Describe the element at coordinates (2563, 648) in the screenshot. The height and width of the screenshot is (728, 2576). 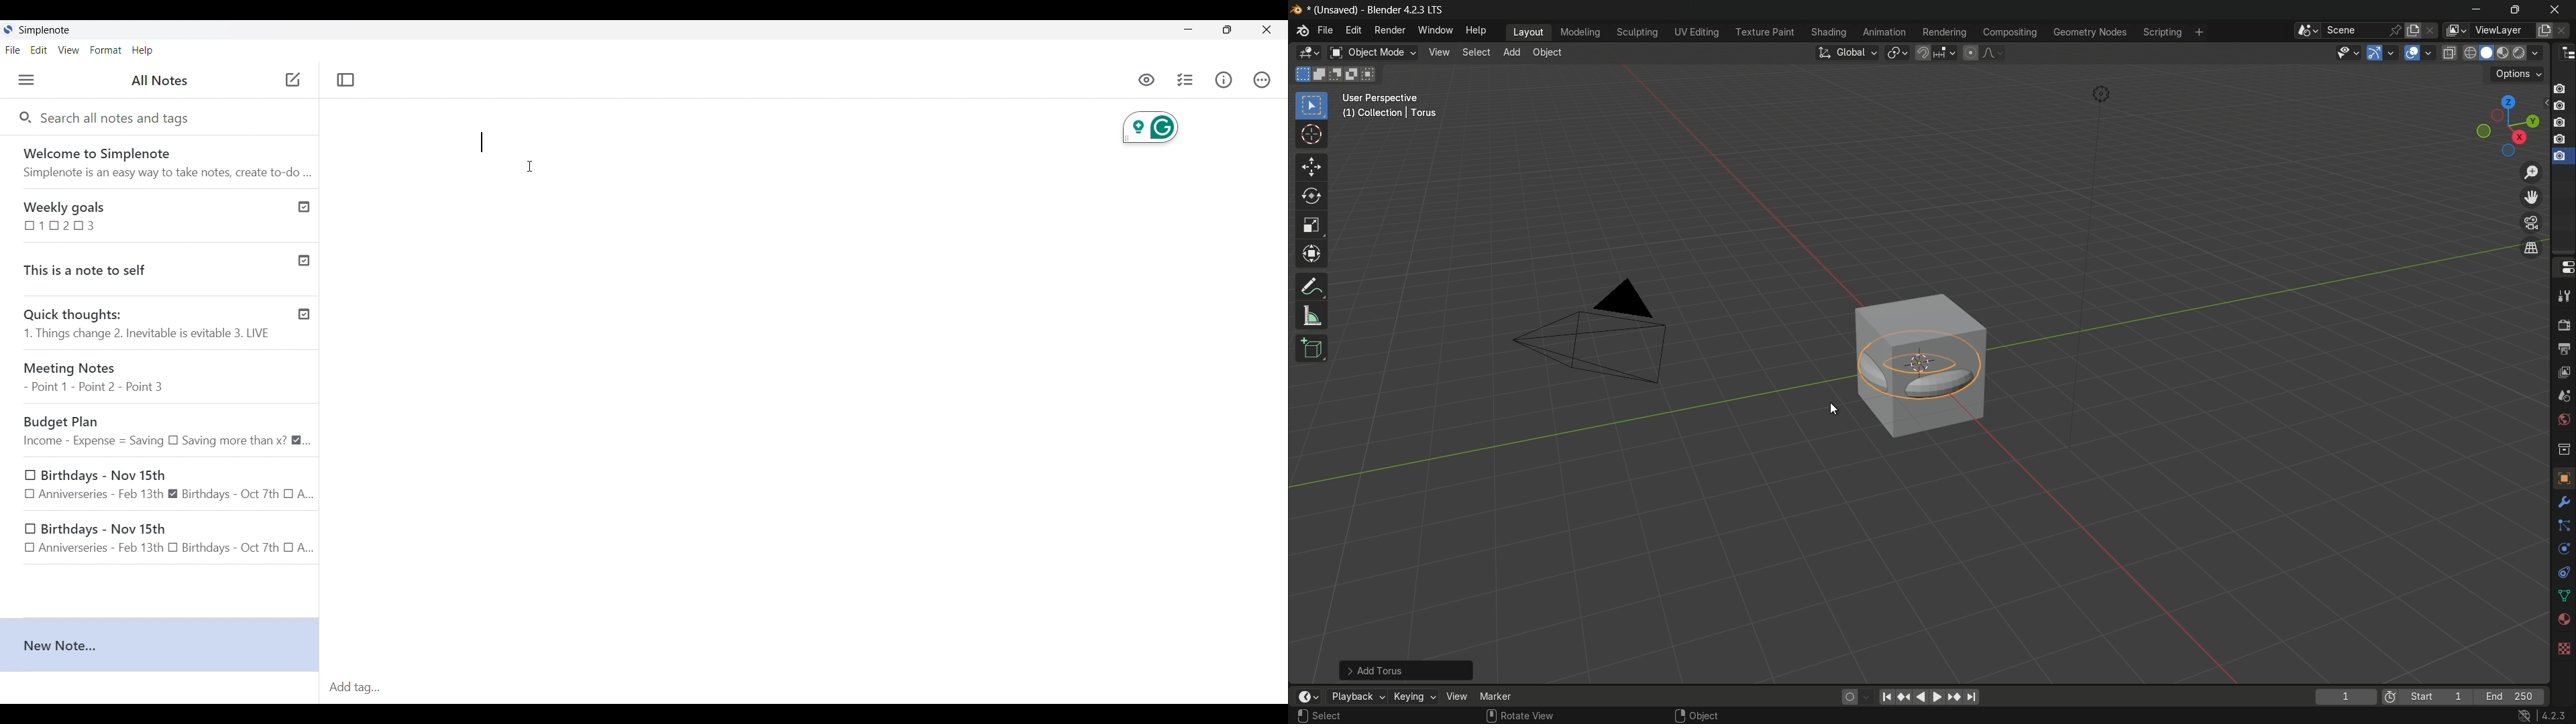
I see `texture` at that location.